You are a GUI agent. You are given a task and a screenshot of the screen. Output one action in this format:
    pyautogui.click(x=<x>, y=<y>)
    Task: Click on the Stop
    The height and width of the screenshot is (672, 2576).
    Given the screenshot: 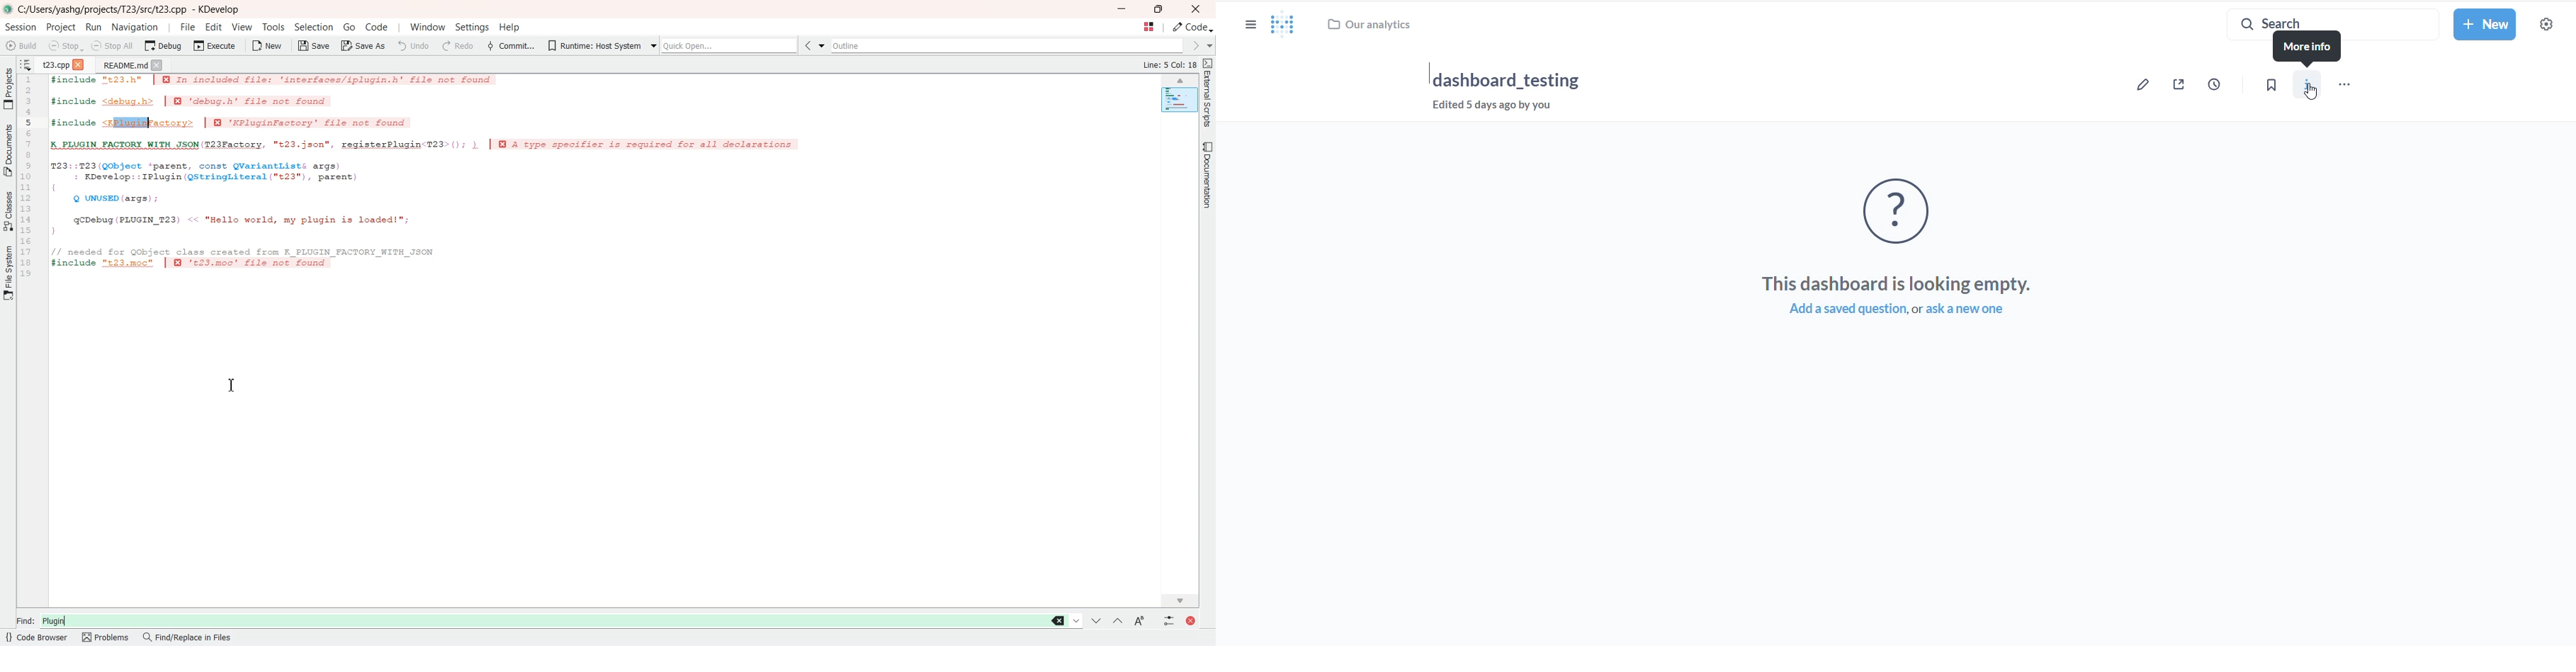 What is the action you would take?
    pyautogui.click(x=65, y=46)
    